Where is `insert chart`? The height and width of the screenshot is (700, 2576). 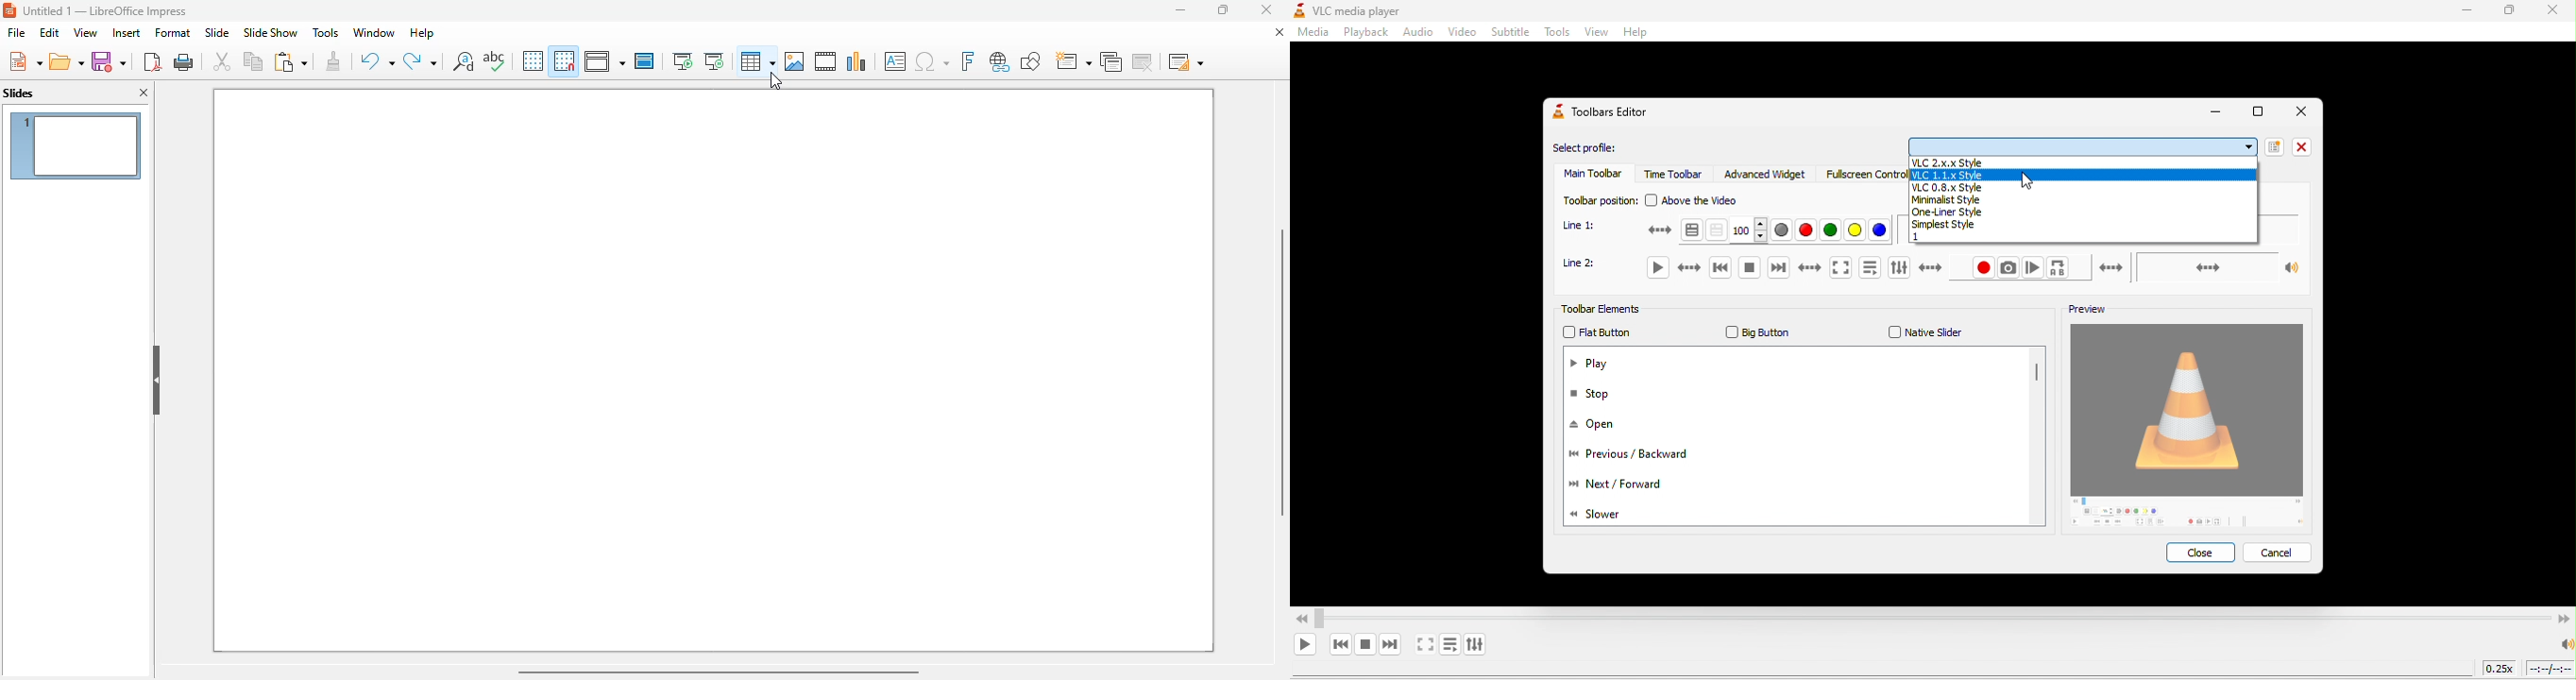 insert chart is located at coordinates (857, 61).